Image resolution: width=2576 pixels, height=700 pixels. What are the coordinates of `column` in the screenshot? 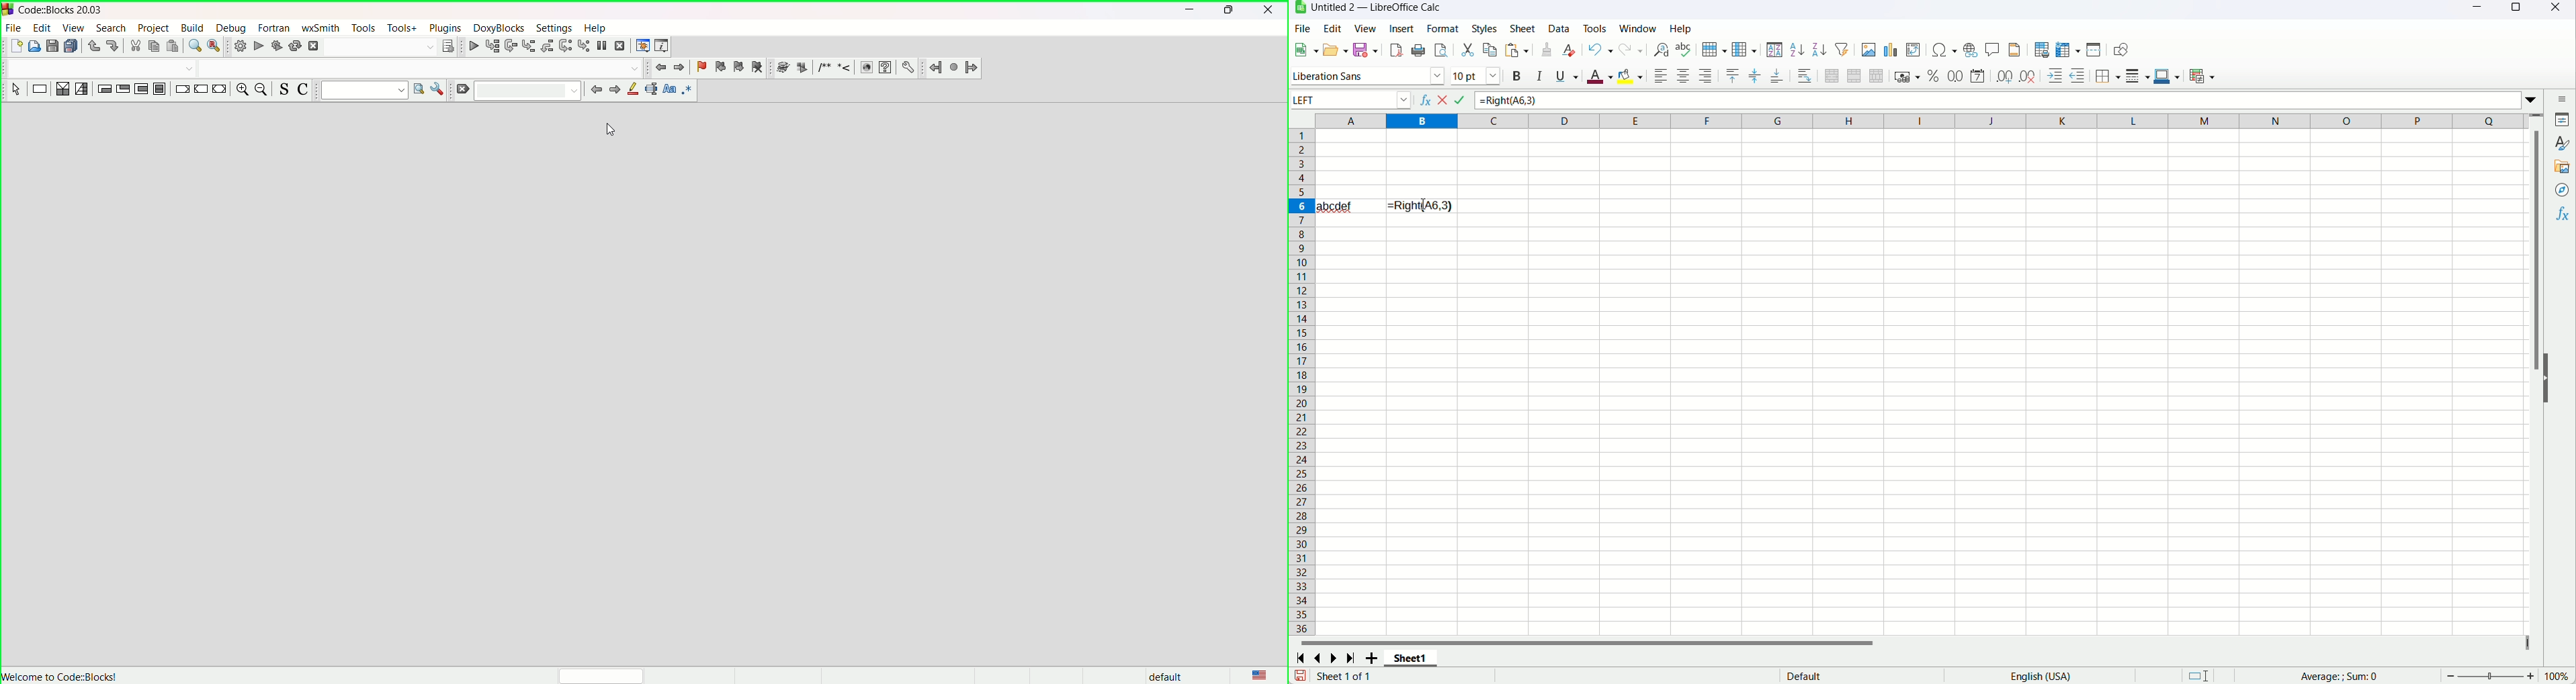 It's located at (1920, 121).